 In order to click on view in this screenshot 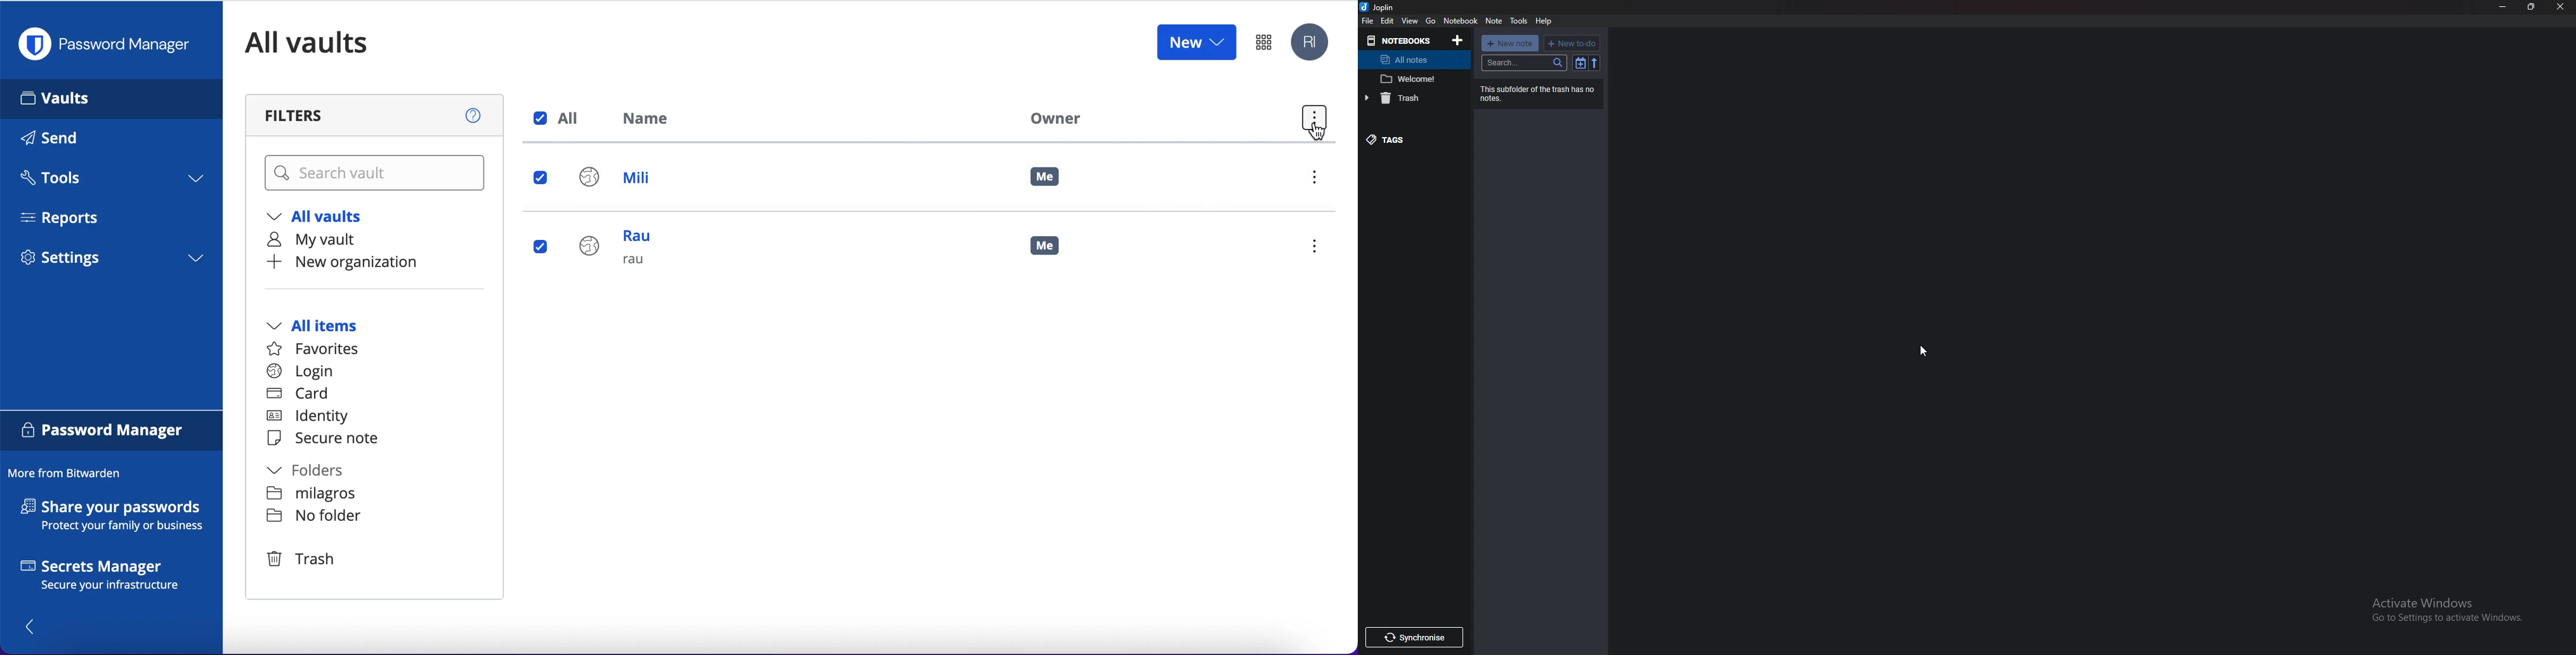, I will do `click(1411, 20)`.